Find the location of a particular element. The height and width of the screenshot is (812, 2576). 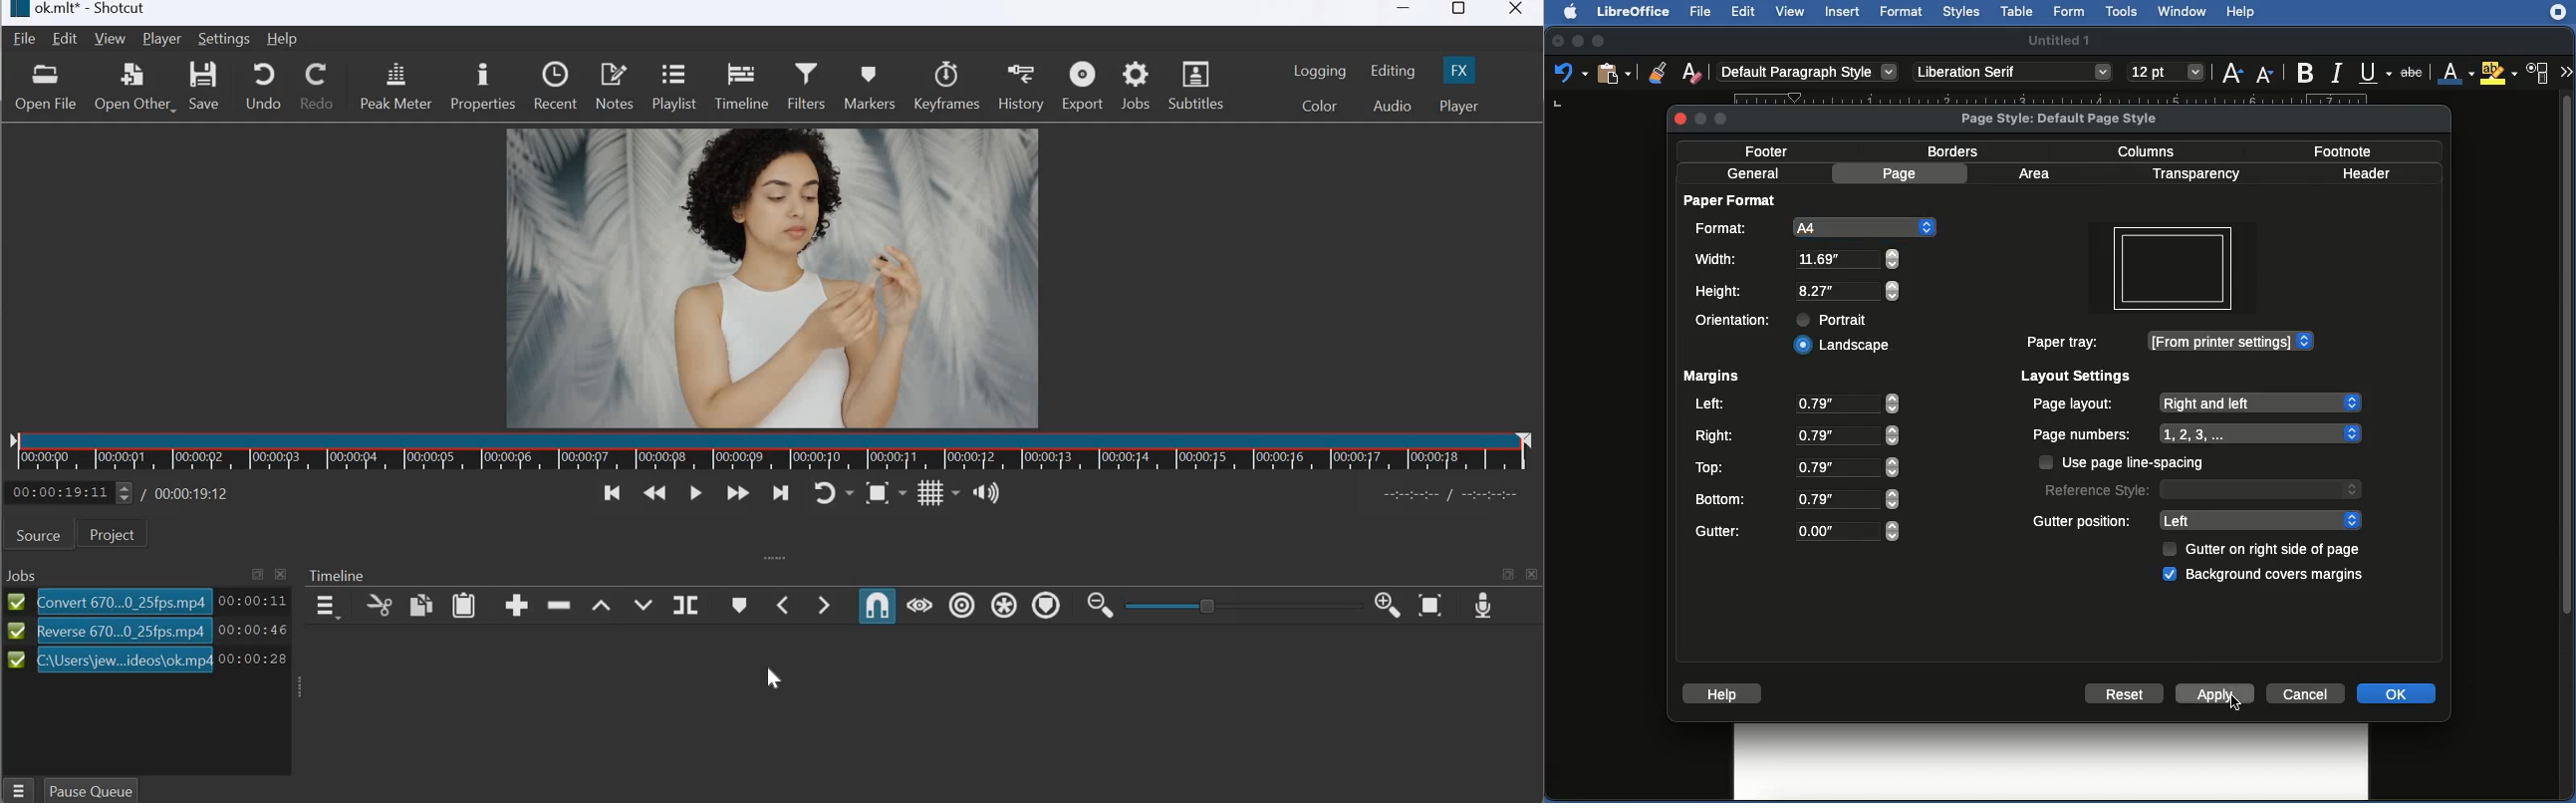

Toggle play or pause is located at coordinates (696, 495).